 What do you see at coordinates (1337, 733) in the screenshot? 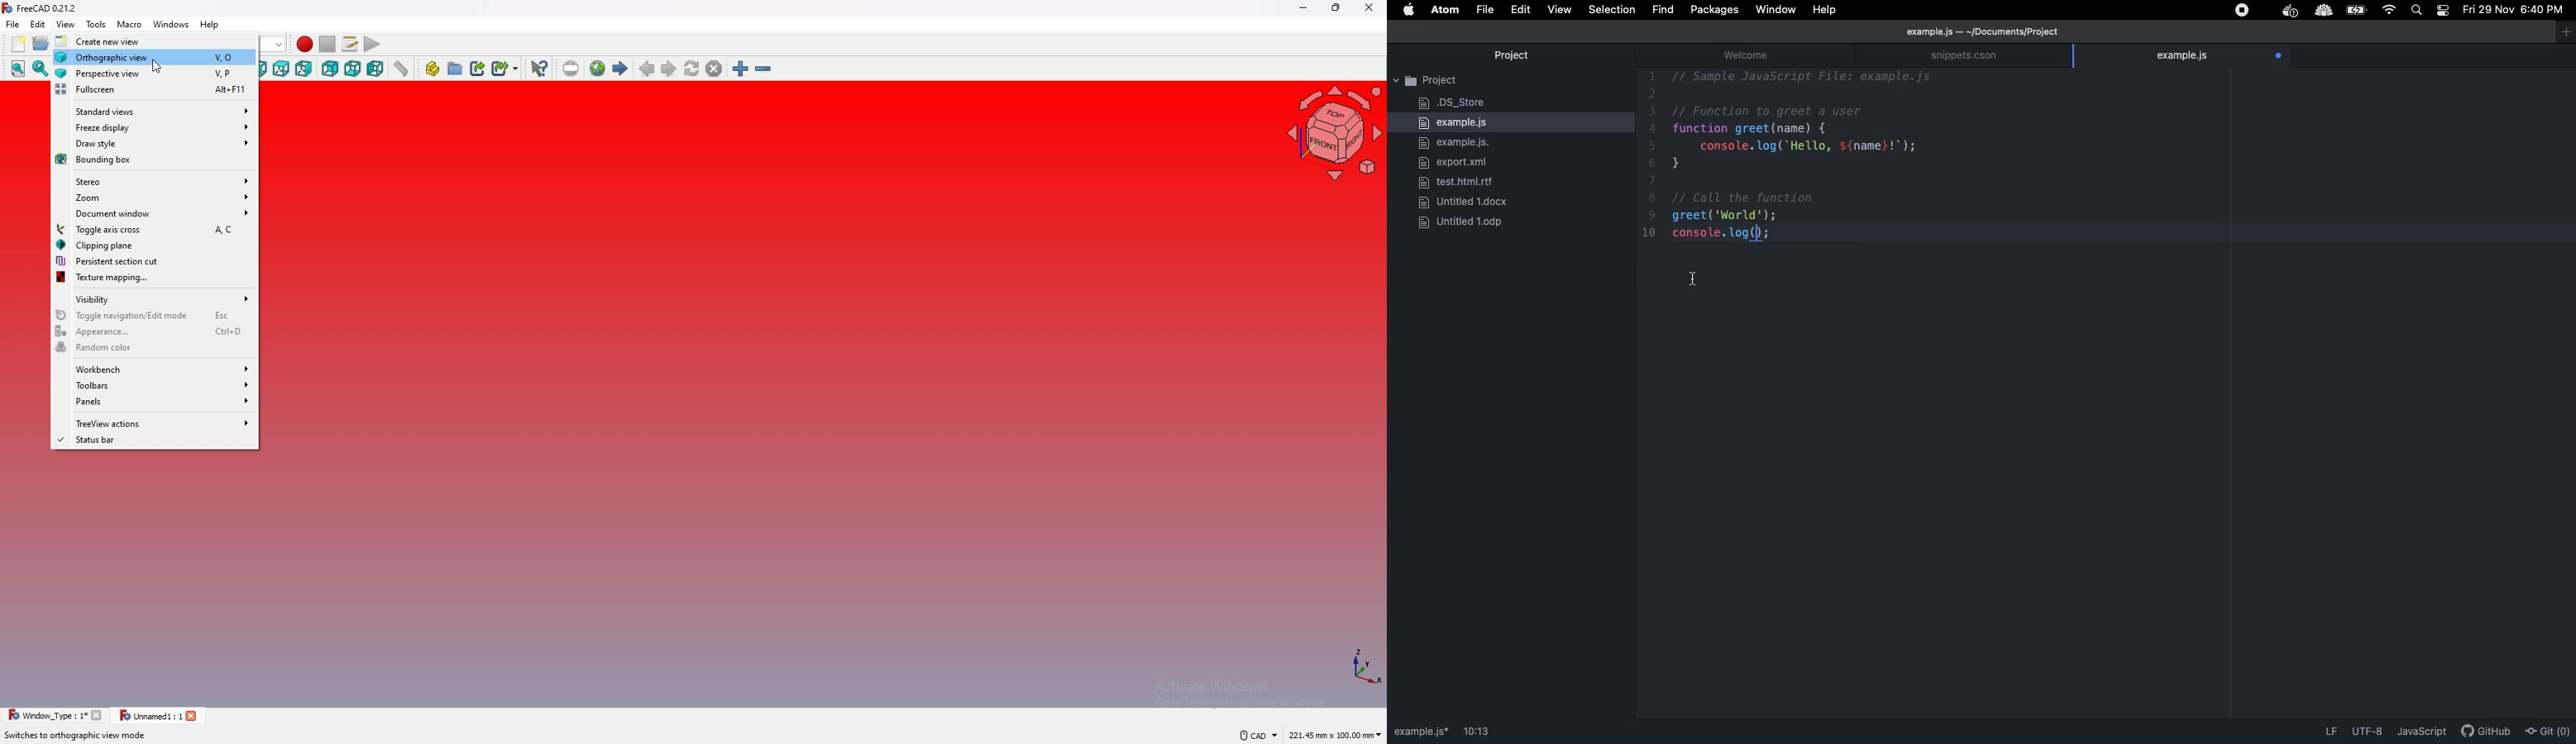
I see `221.45 mm x 100.00 mm` at bounding box center [1337, 733].